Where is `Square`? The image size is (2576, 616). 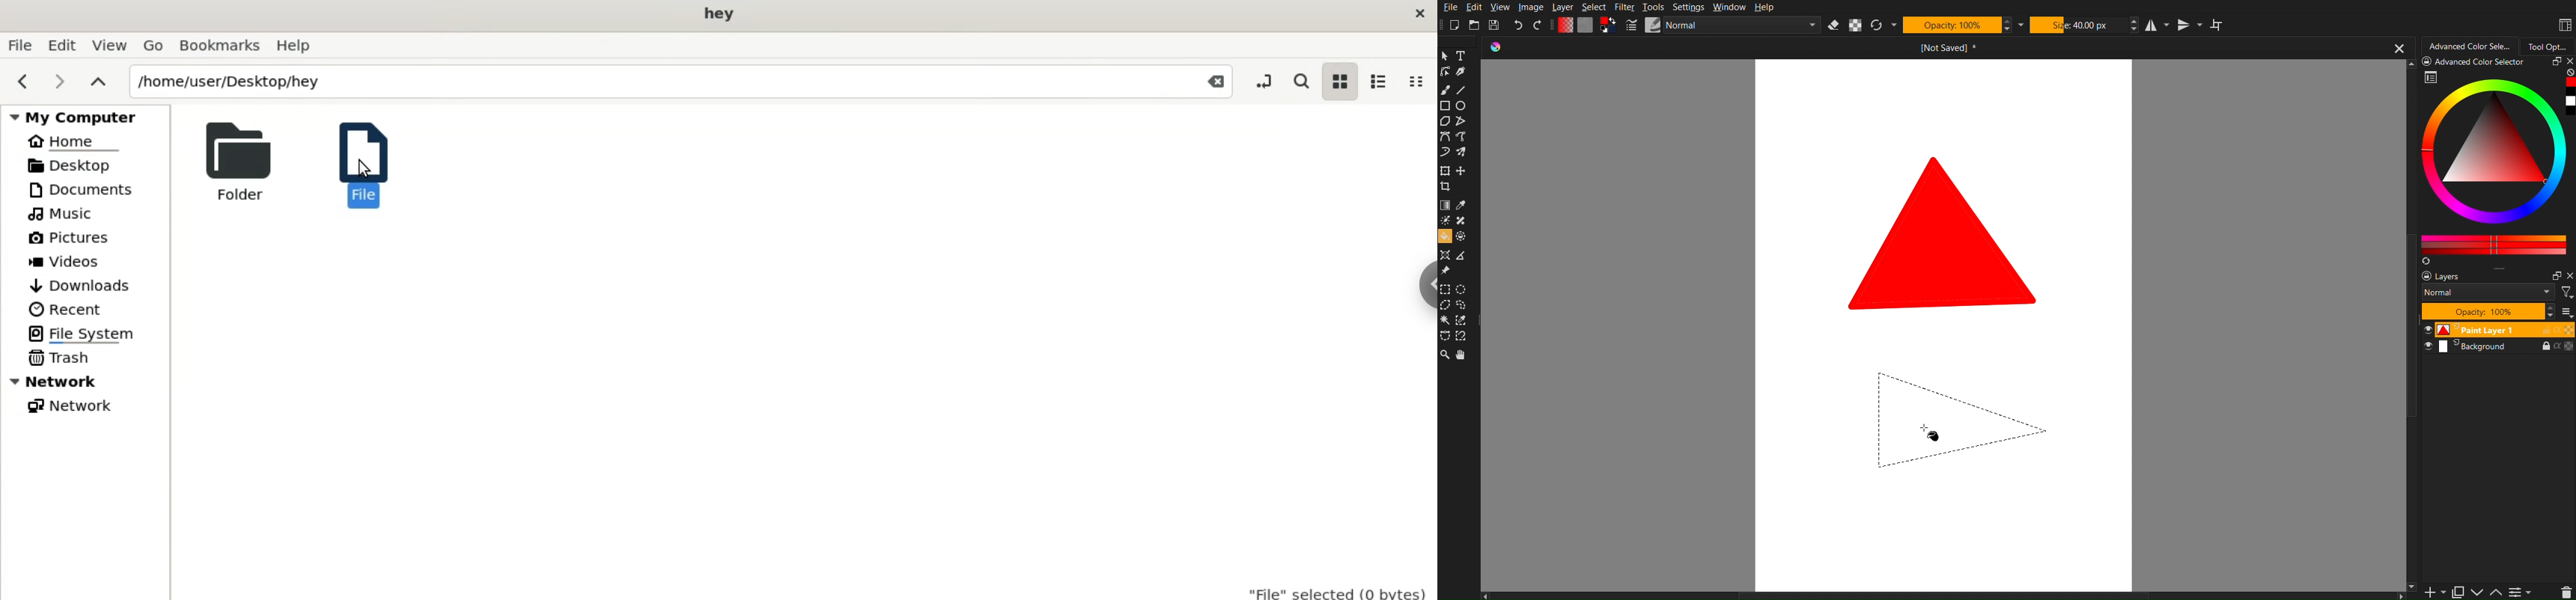
Square is located at coordinates (1444, 106).